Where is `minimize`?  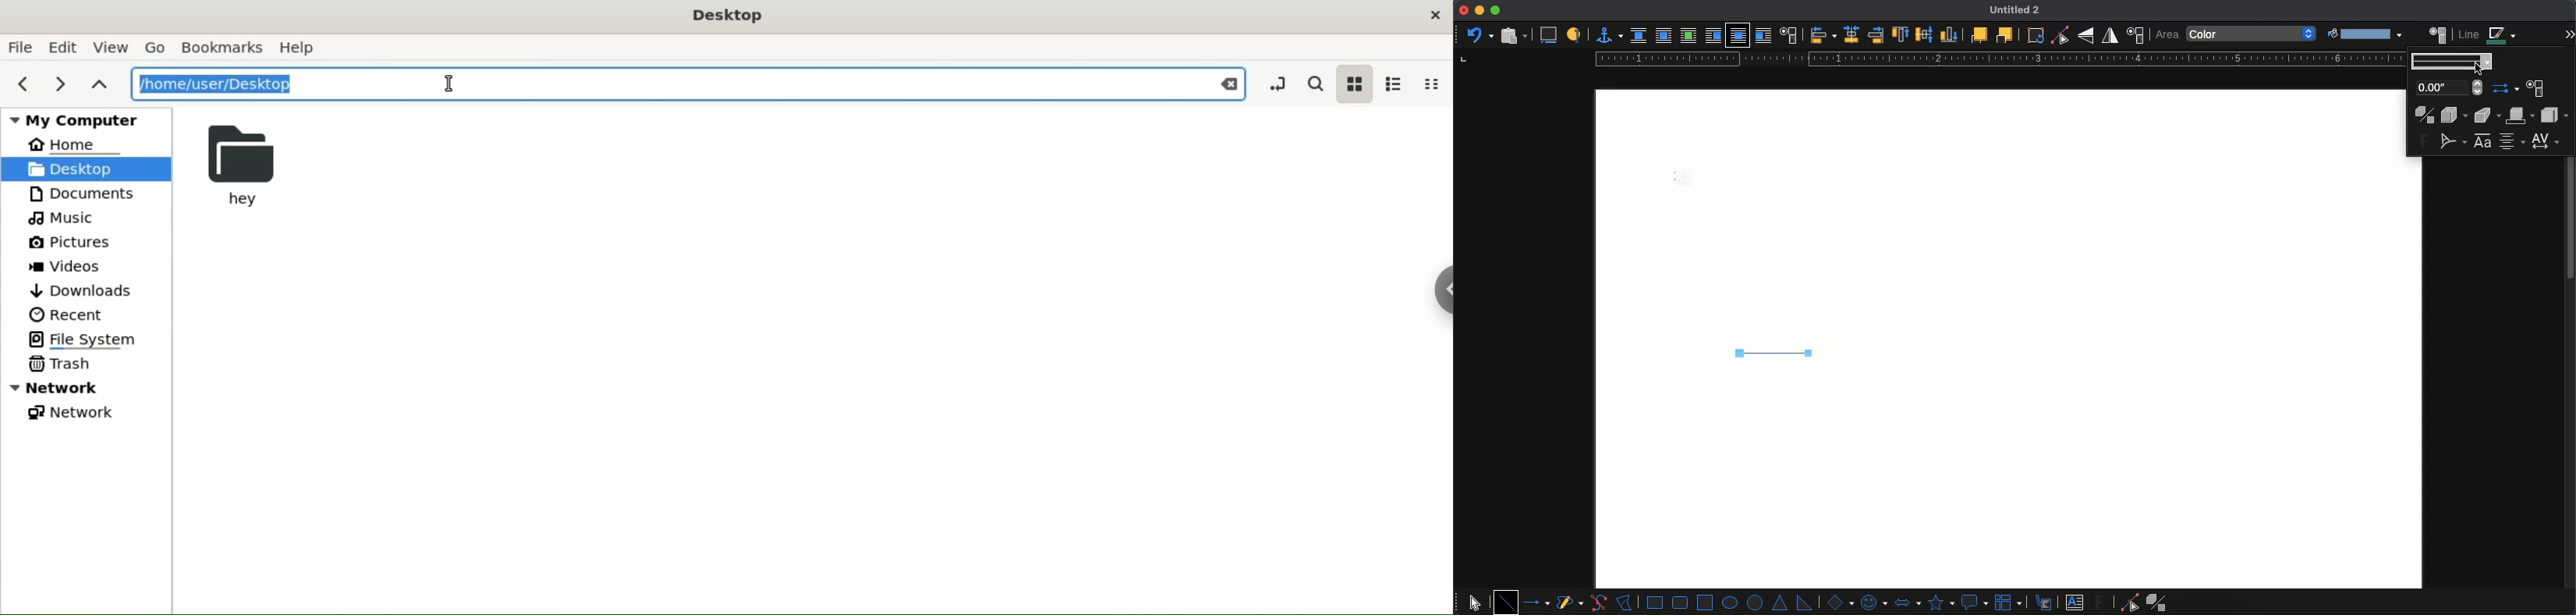
minimize is located at coordinates (1479, 10).